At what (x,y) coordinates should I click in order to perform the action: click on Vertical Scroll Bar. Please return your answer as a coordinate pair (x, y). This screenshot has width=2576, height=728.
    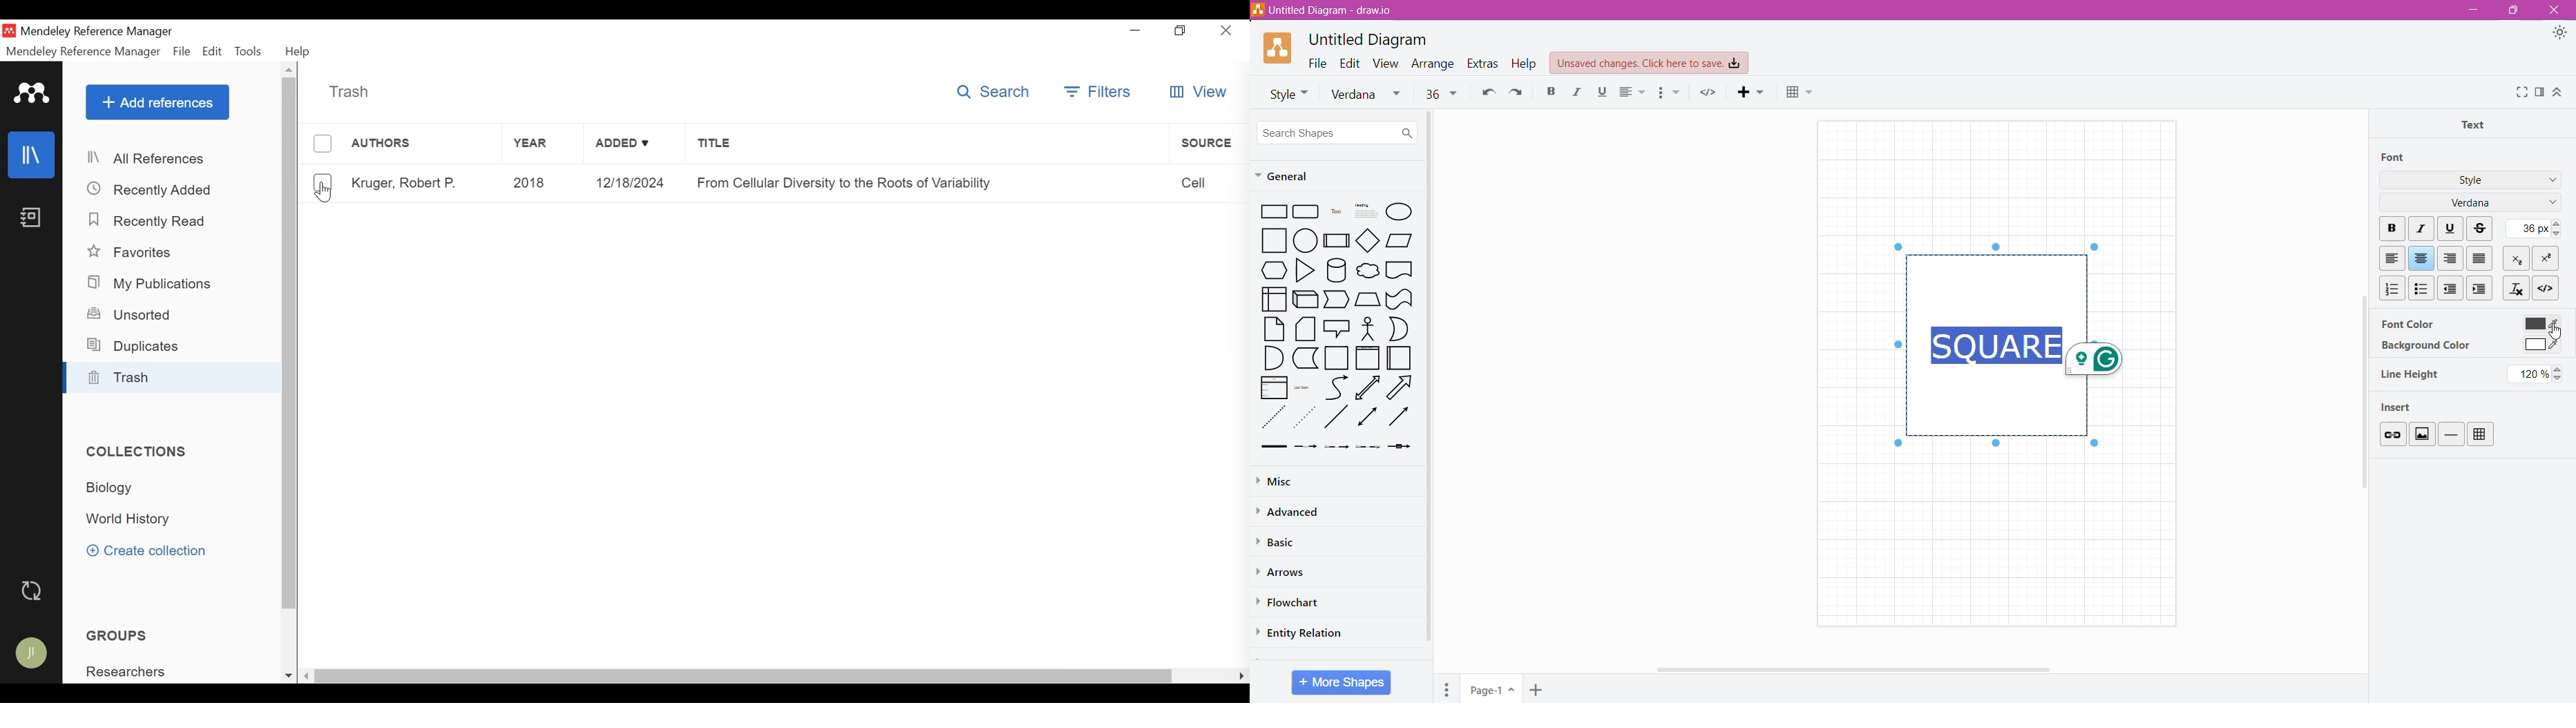
    Looking at the image, I should click on (2359, 416).